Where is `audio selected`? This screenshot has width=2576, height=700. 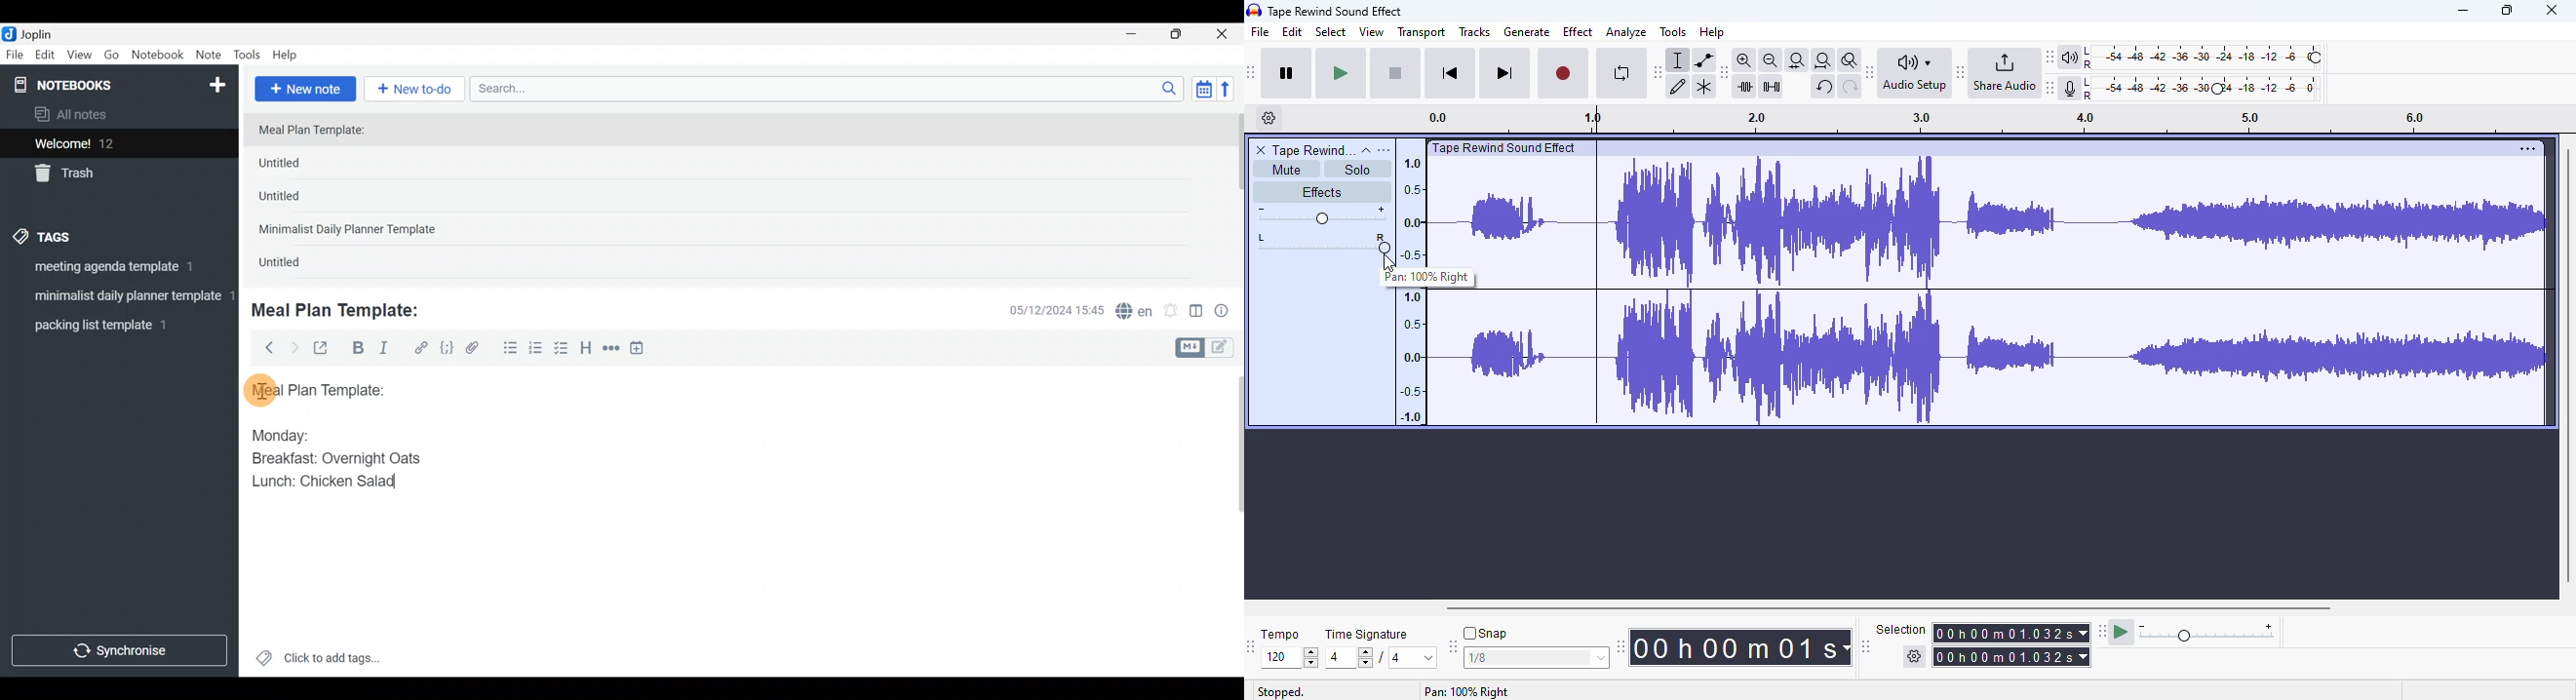 audio selected is located at coordinates (1991, 292).